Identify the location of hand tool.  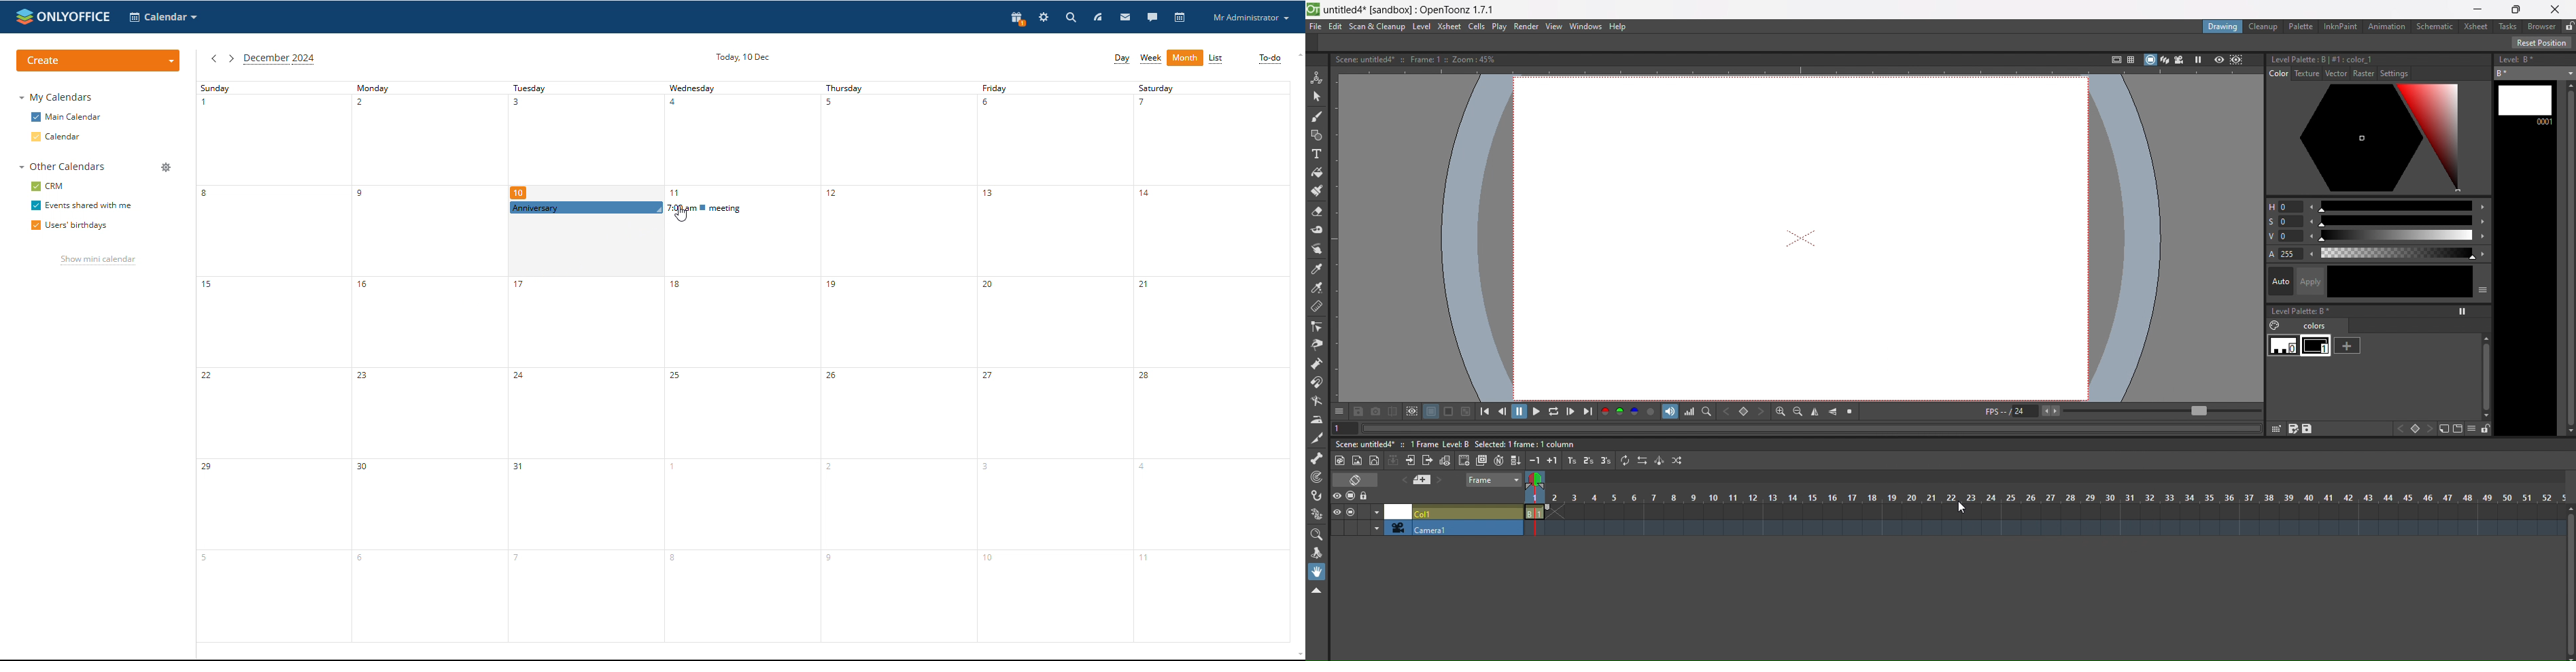
(1317, 572).